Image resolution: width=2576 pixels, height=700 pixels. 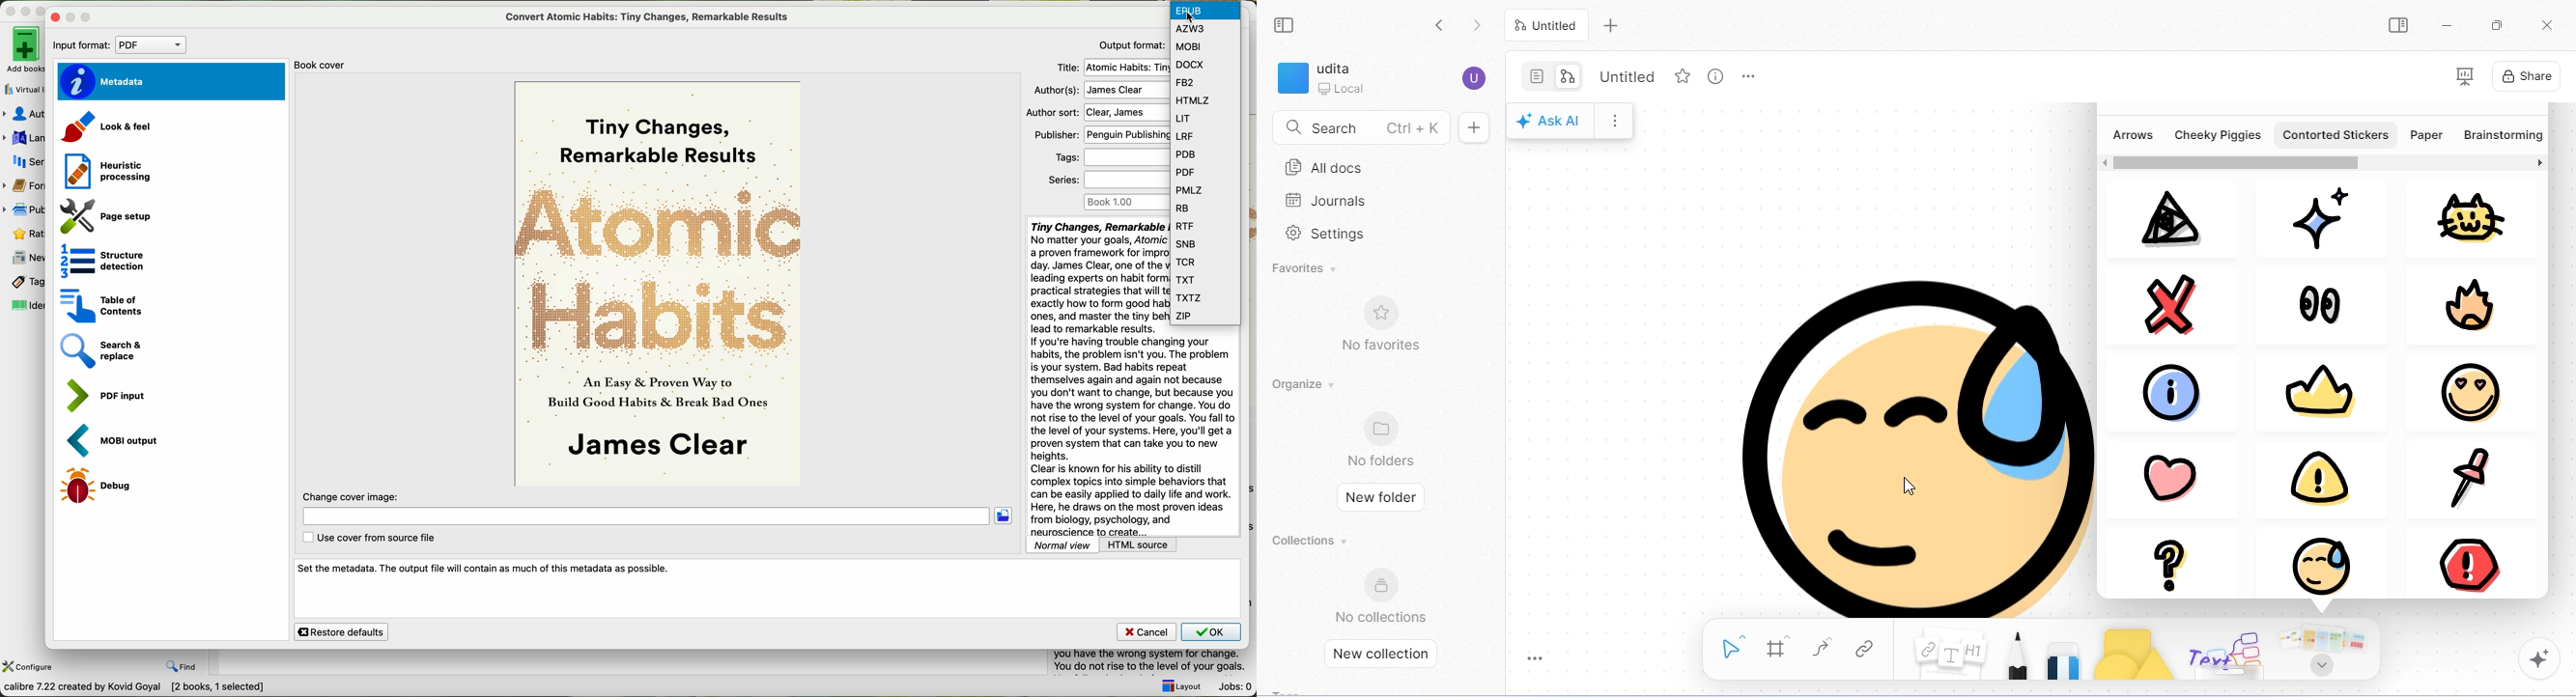 What do you see at coordinates (1139, 545) in the screenshot?
I see `HTML source` at bounding box center [1139, 545].